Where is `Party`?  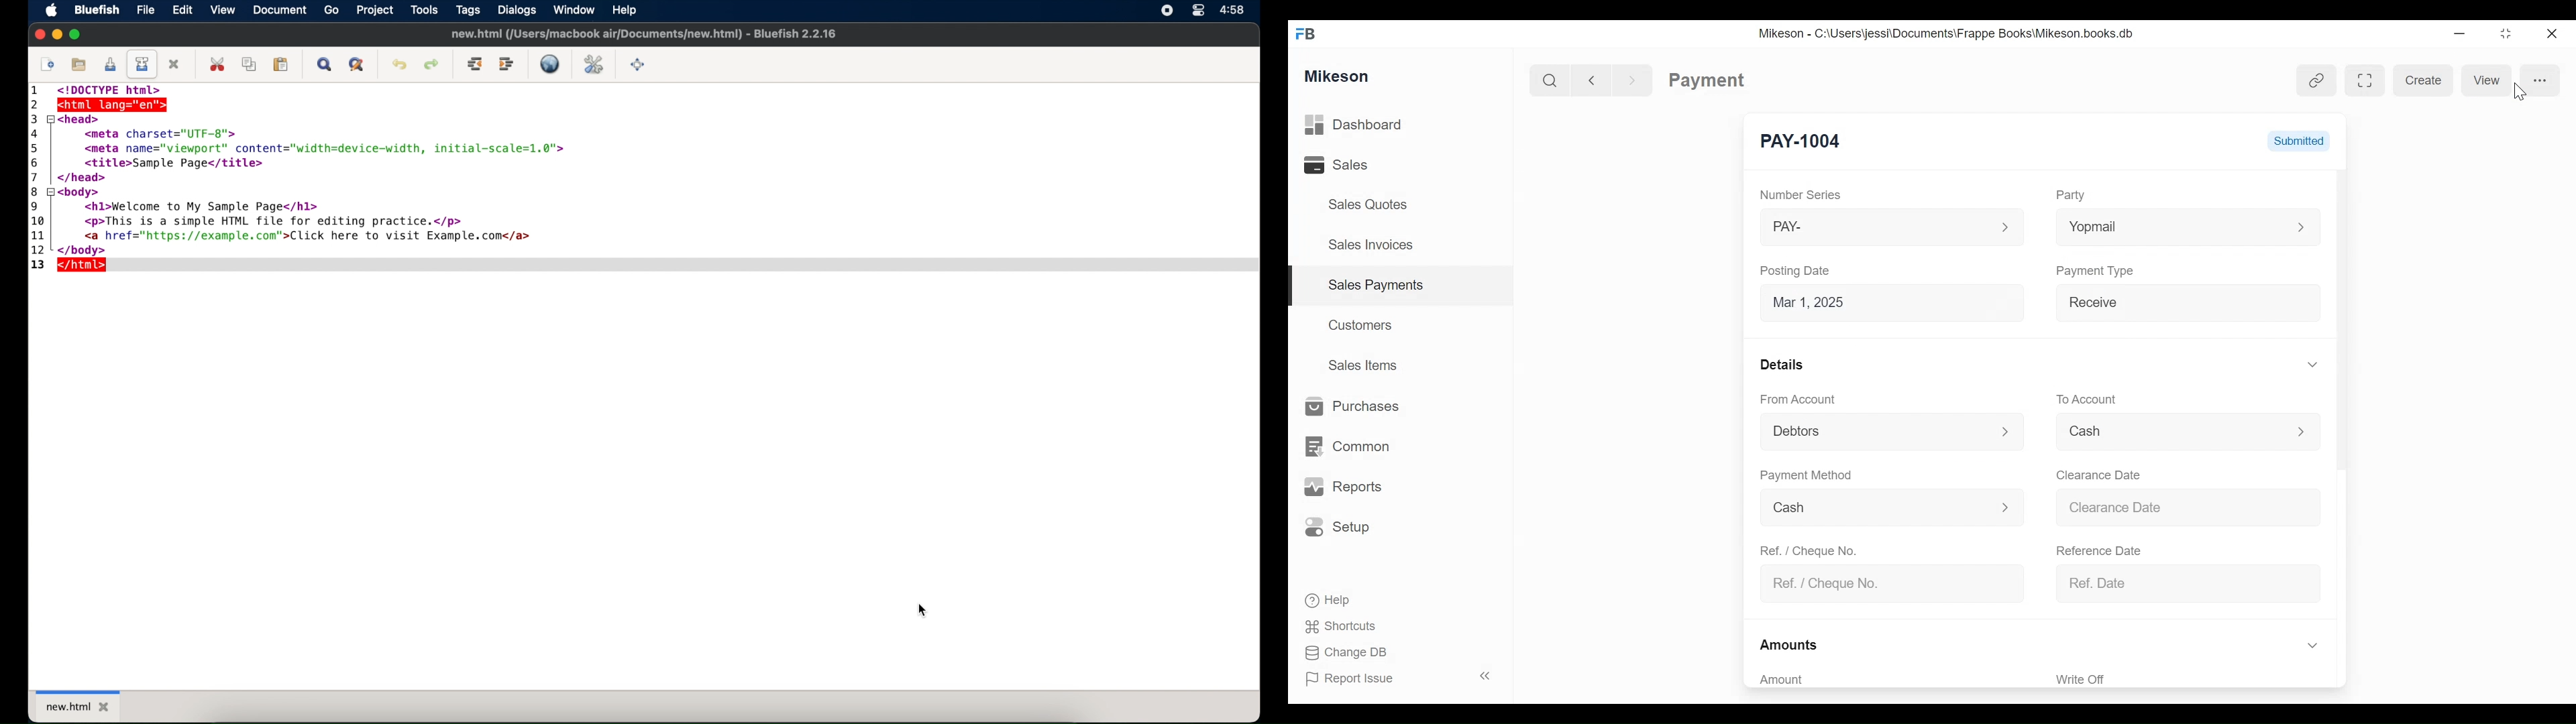
Party is located at coordinates (2074, 196).